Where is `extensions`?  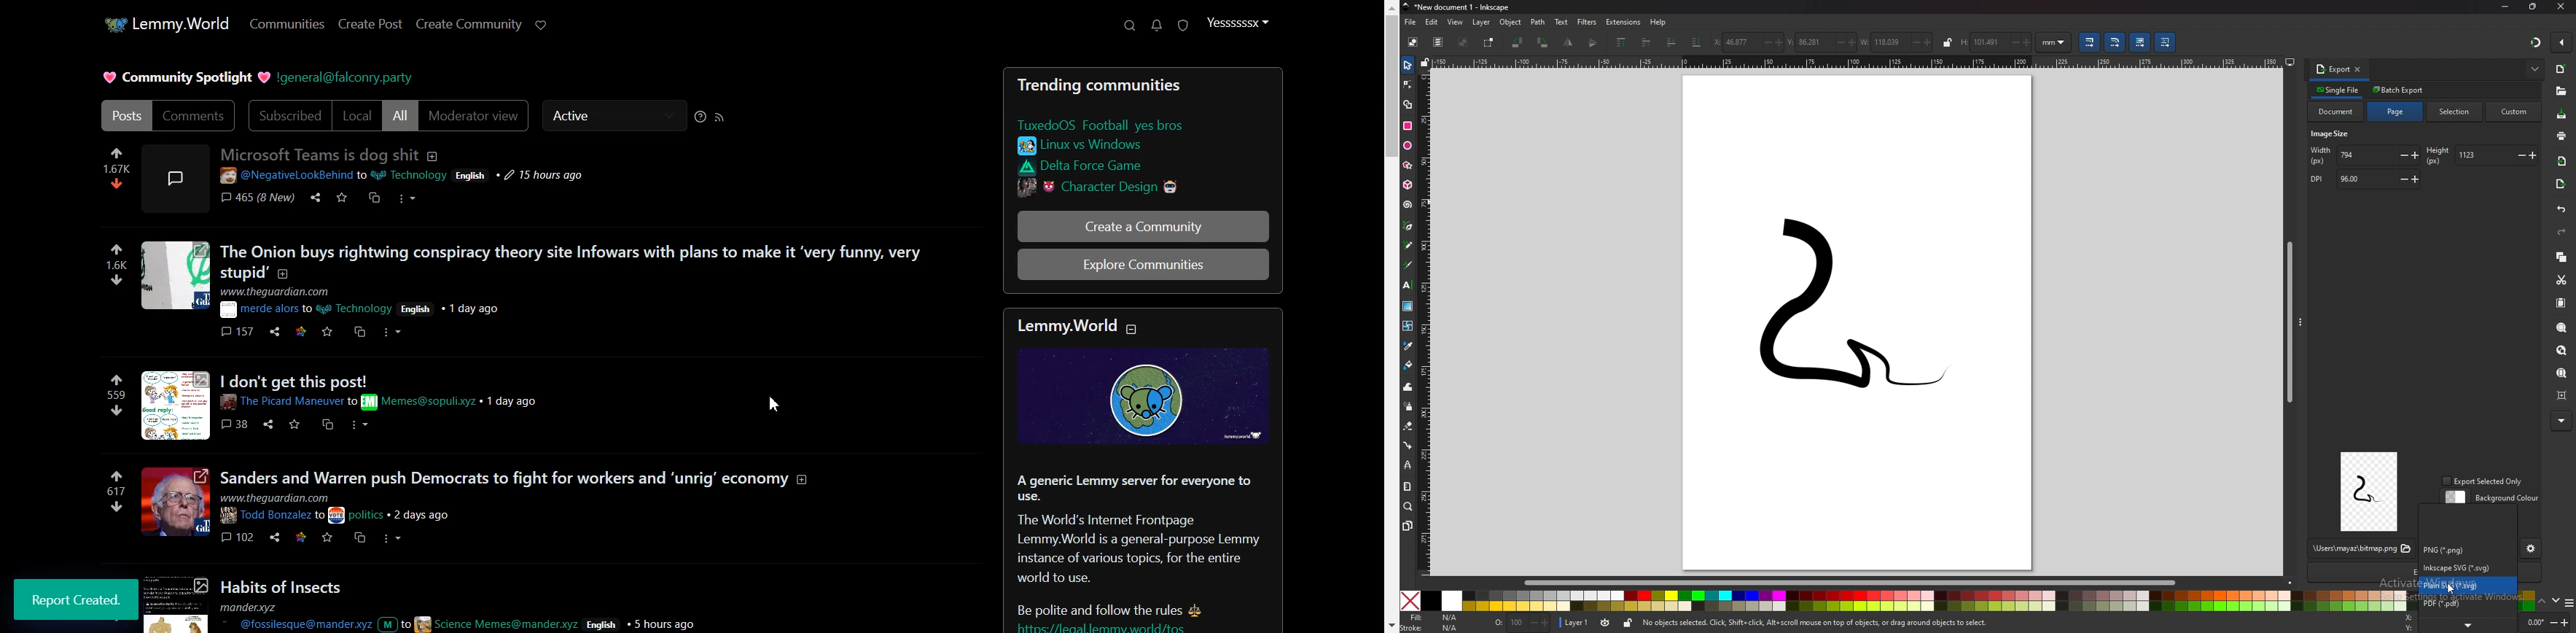 extensions is located at coordinates (1625, 22).